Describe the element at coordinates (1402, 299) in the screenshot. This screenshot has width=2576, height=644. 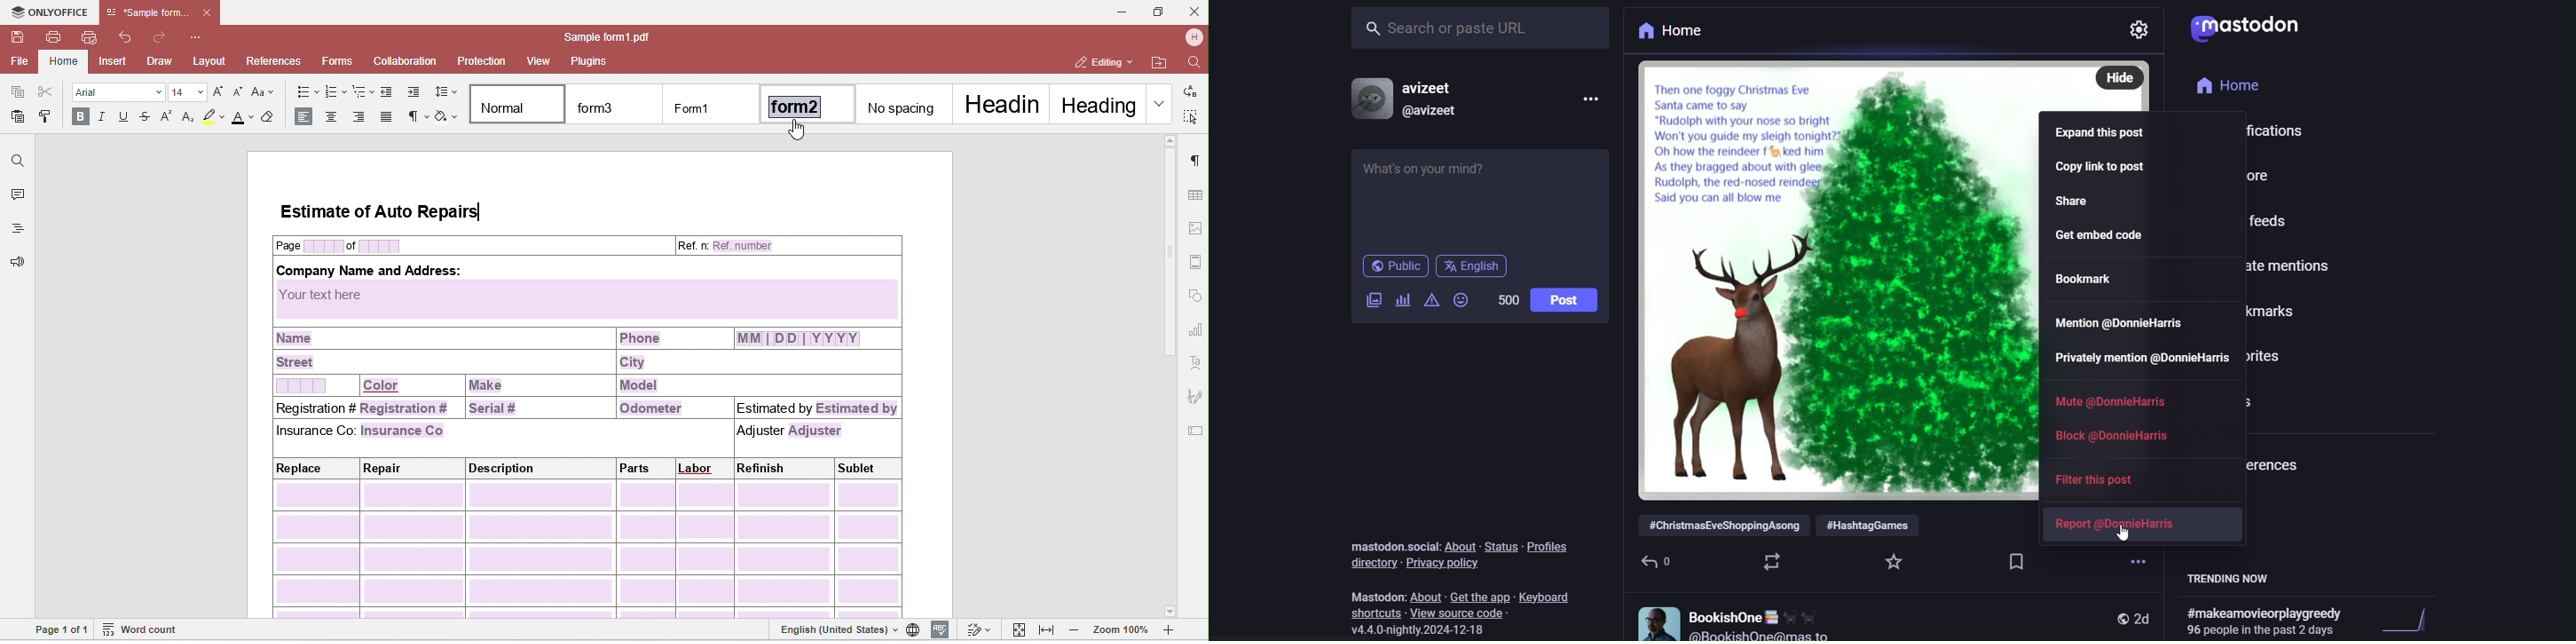
I see `poll` at that location.